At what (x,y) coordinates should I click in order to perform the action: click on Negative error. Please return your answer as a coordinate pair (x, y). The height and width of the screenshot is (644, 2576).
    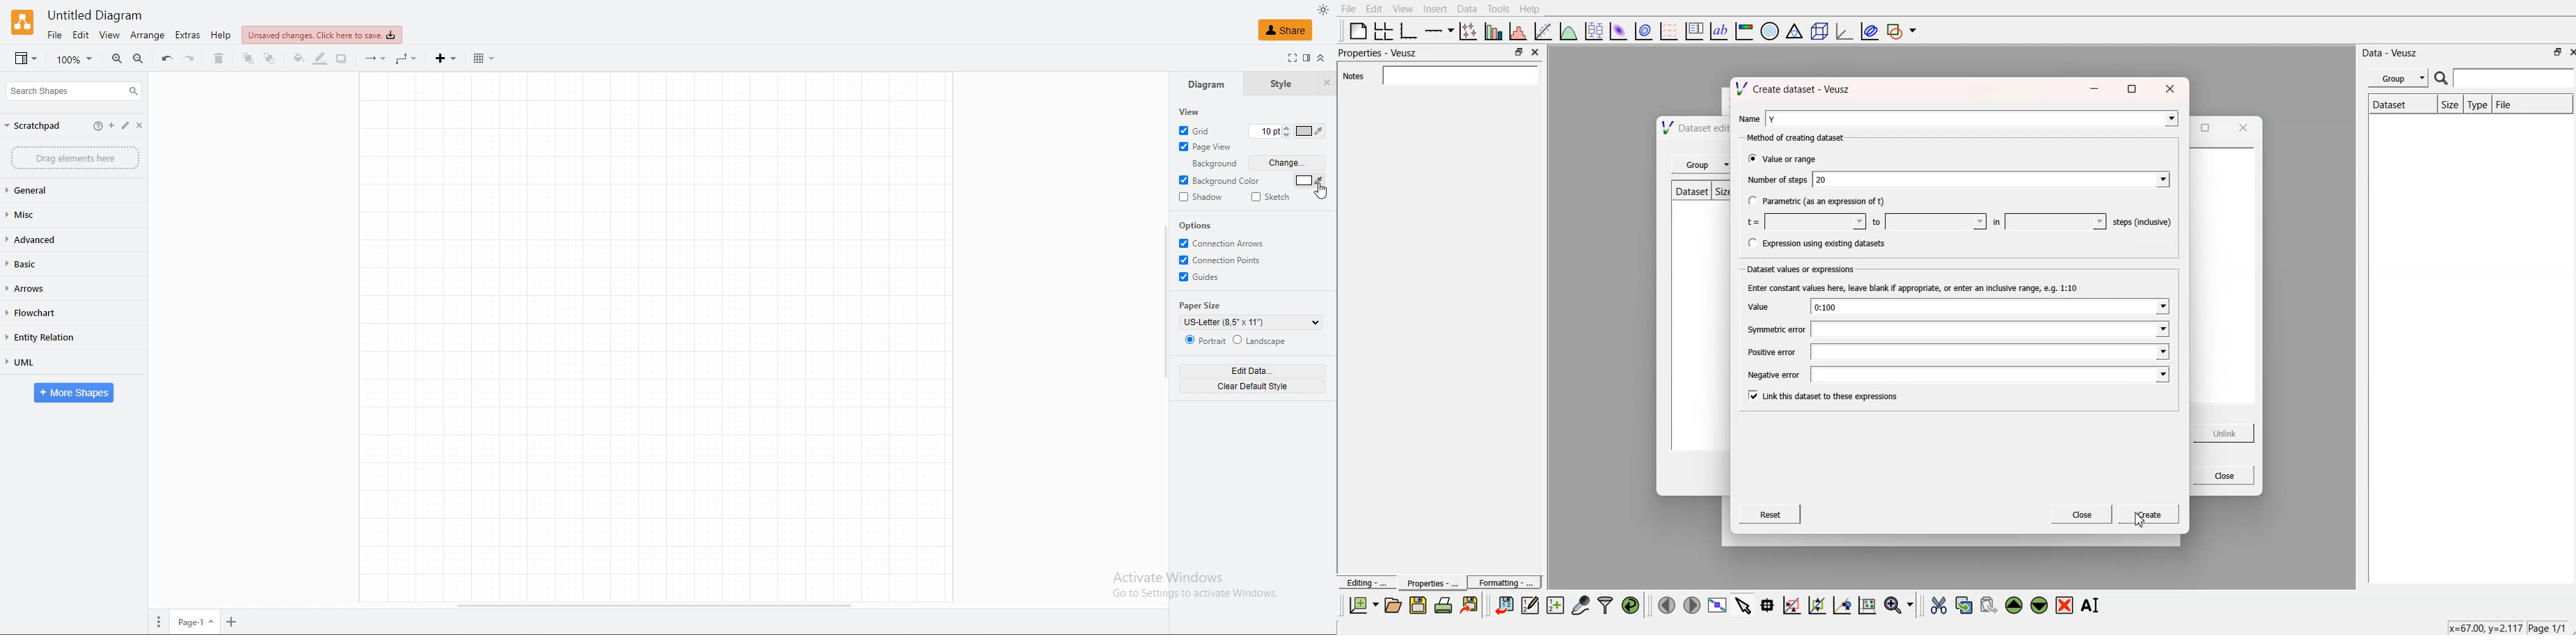
    Looking at the image, I should click on (1770, 374).